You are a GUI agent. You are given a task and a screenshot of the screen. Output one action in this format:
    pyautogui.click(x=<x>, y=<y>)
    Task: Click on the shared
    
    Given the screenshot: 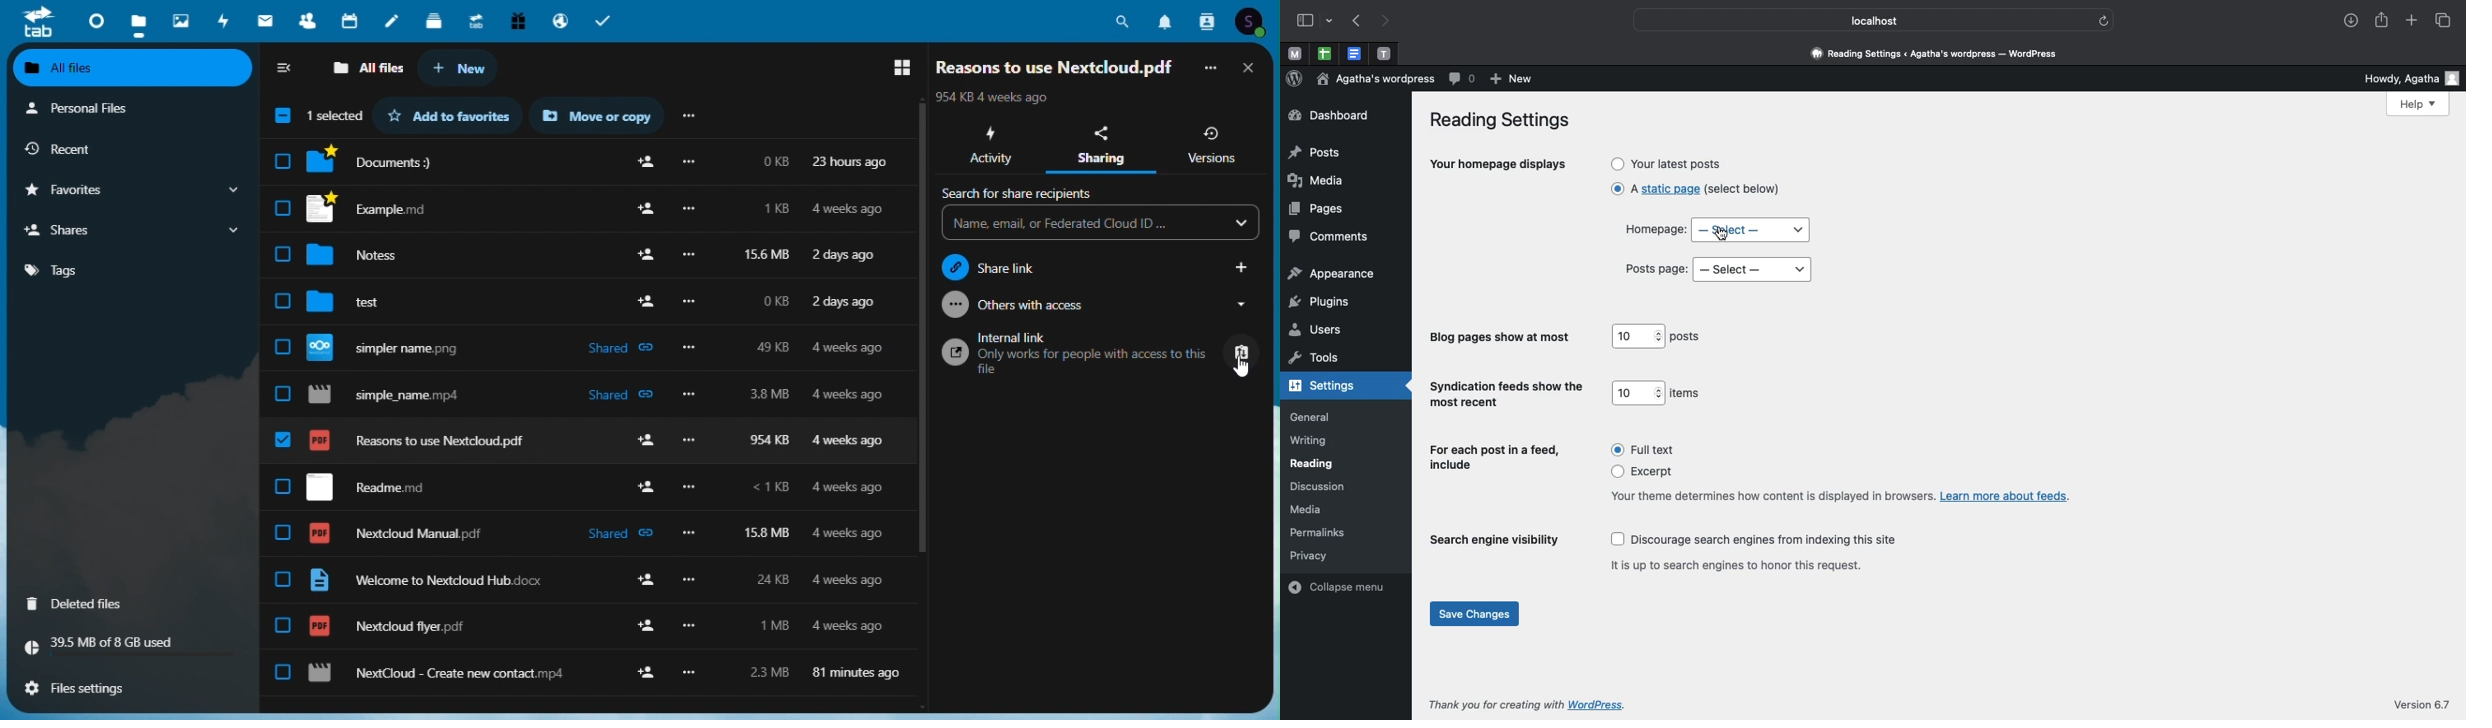 What is the action you would take?
    pyautogui.click(x=618, y=349)
    